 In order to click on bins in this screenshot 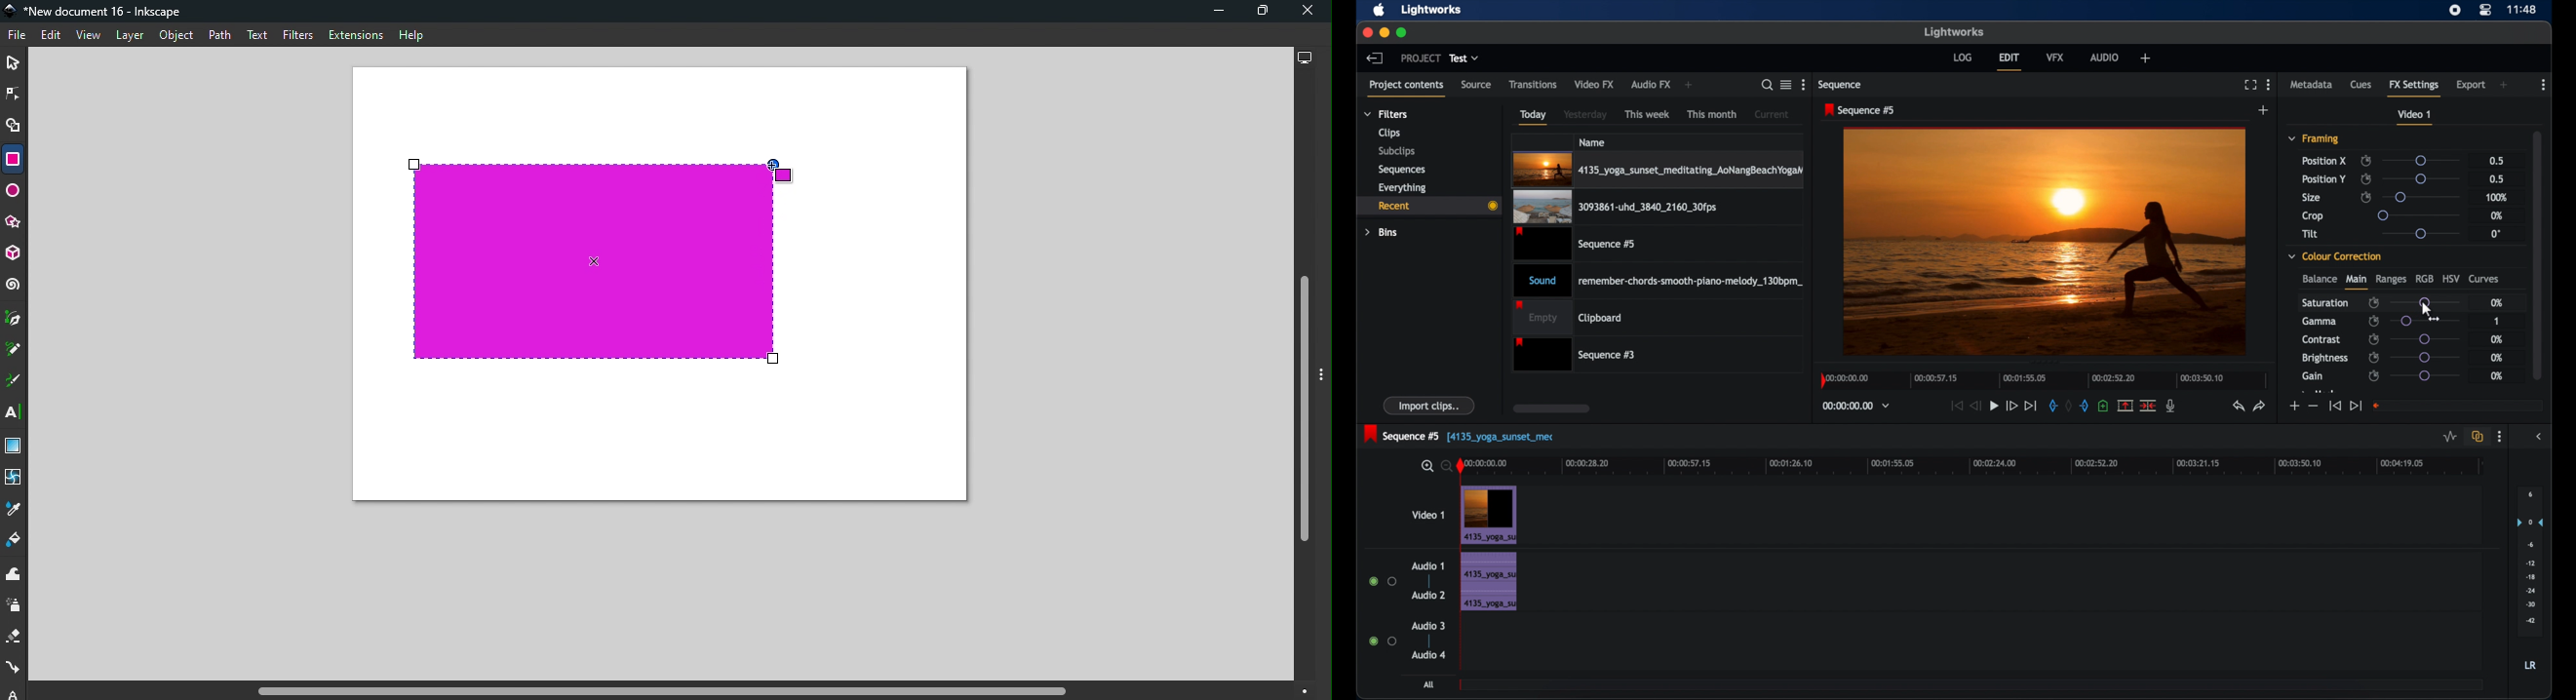, I will do `click(1382, 231)`.